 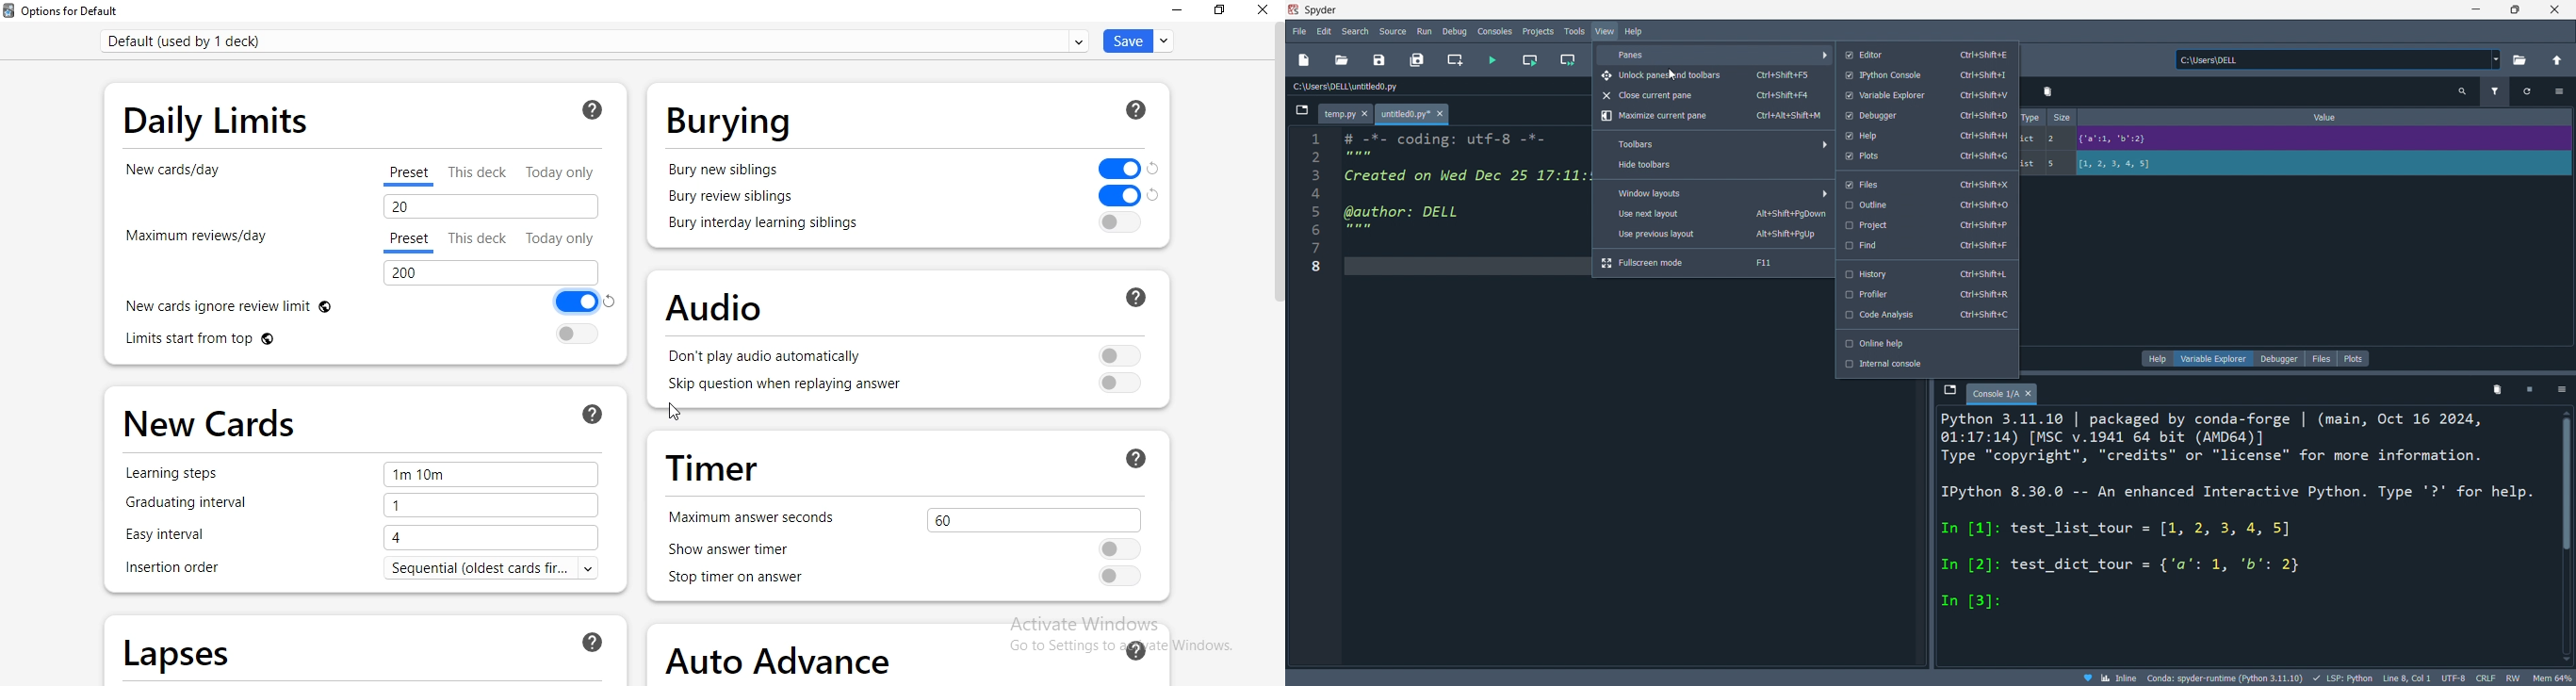 I want to click on ask, so click(x=1137, y=109).